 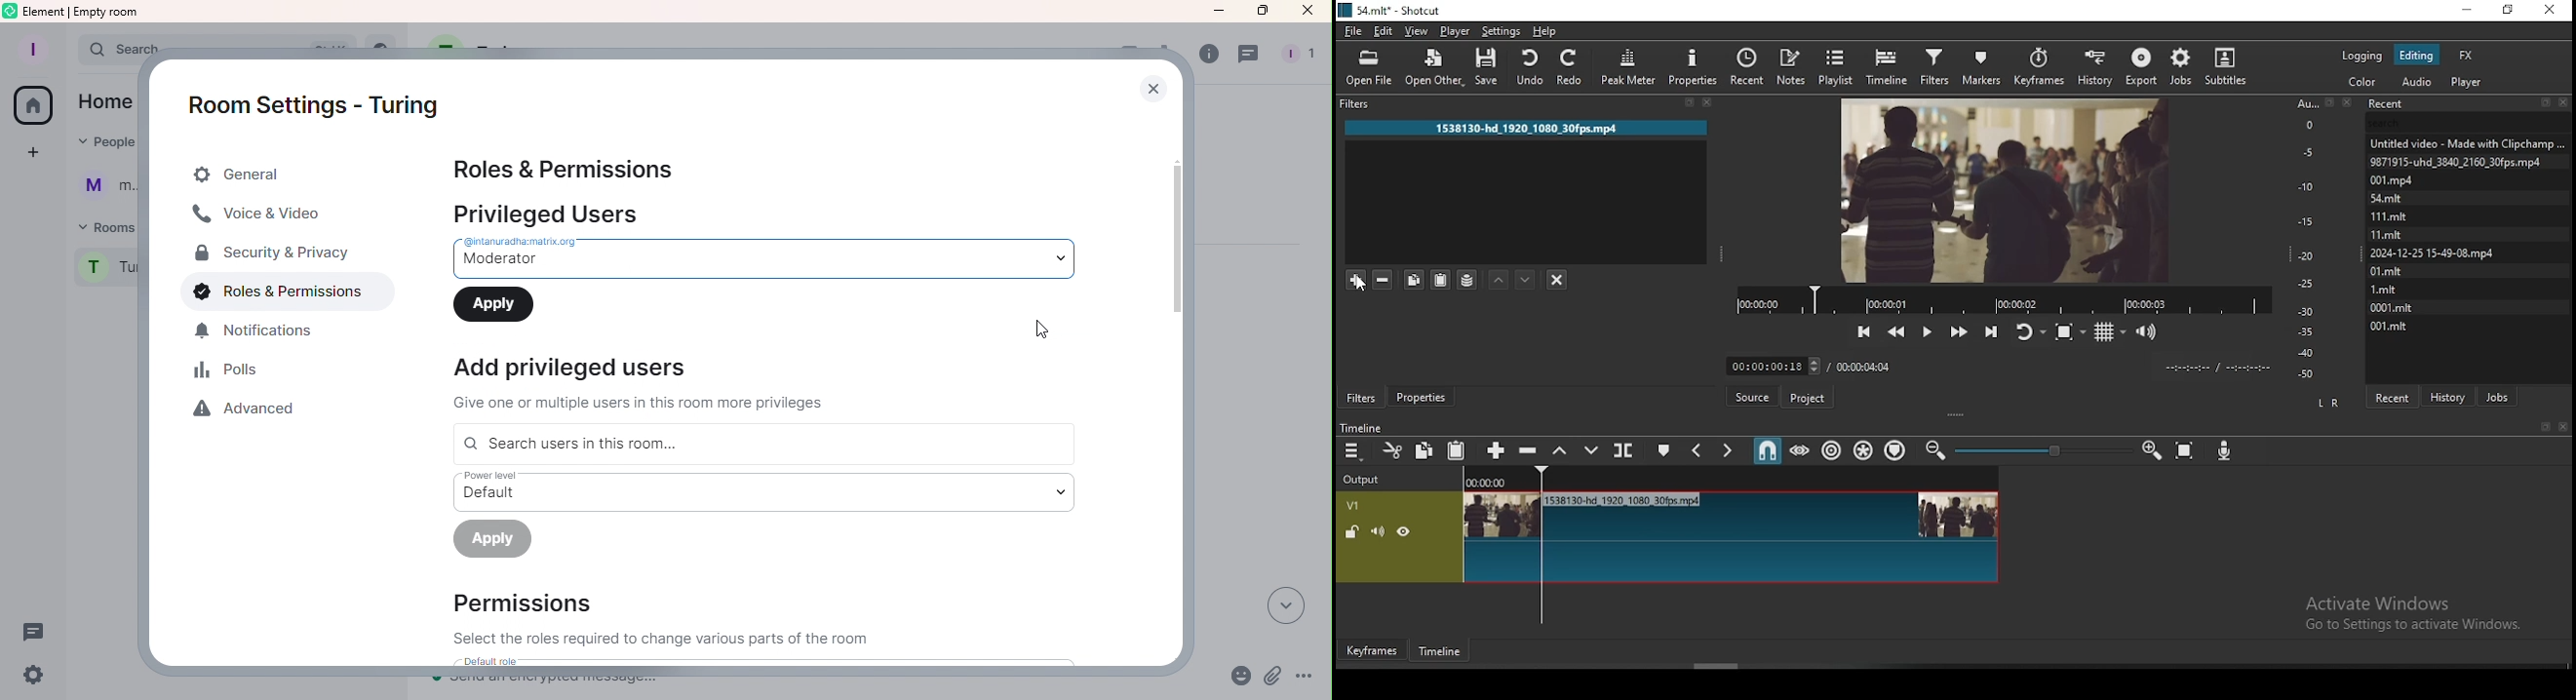 I want to click on overwrite, so click(x=1591, y=451).